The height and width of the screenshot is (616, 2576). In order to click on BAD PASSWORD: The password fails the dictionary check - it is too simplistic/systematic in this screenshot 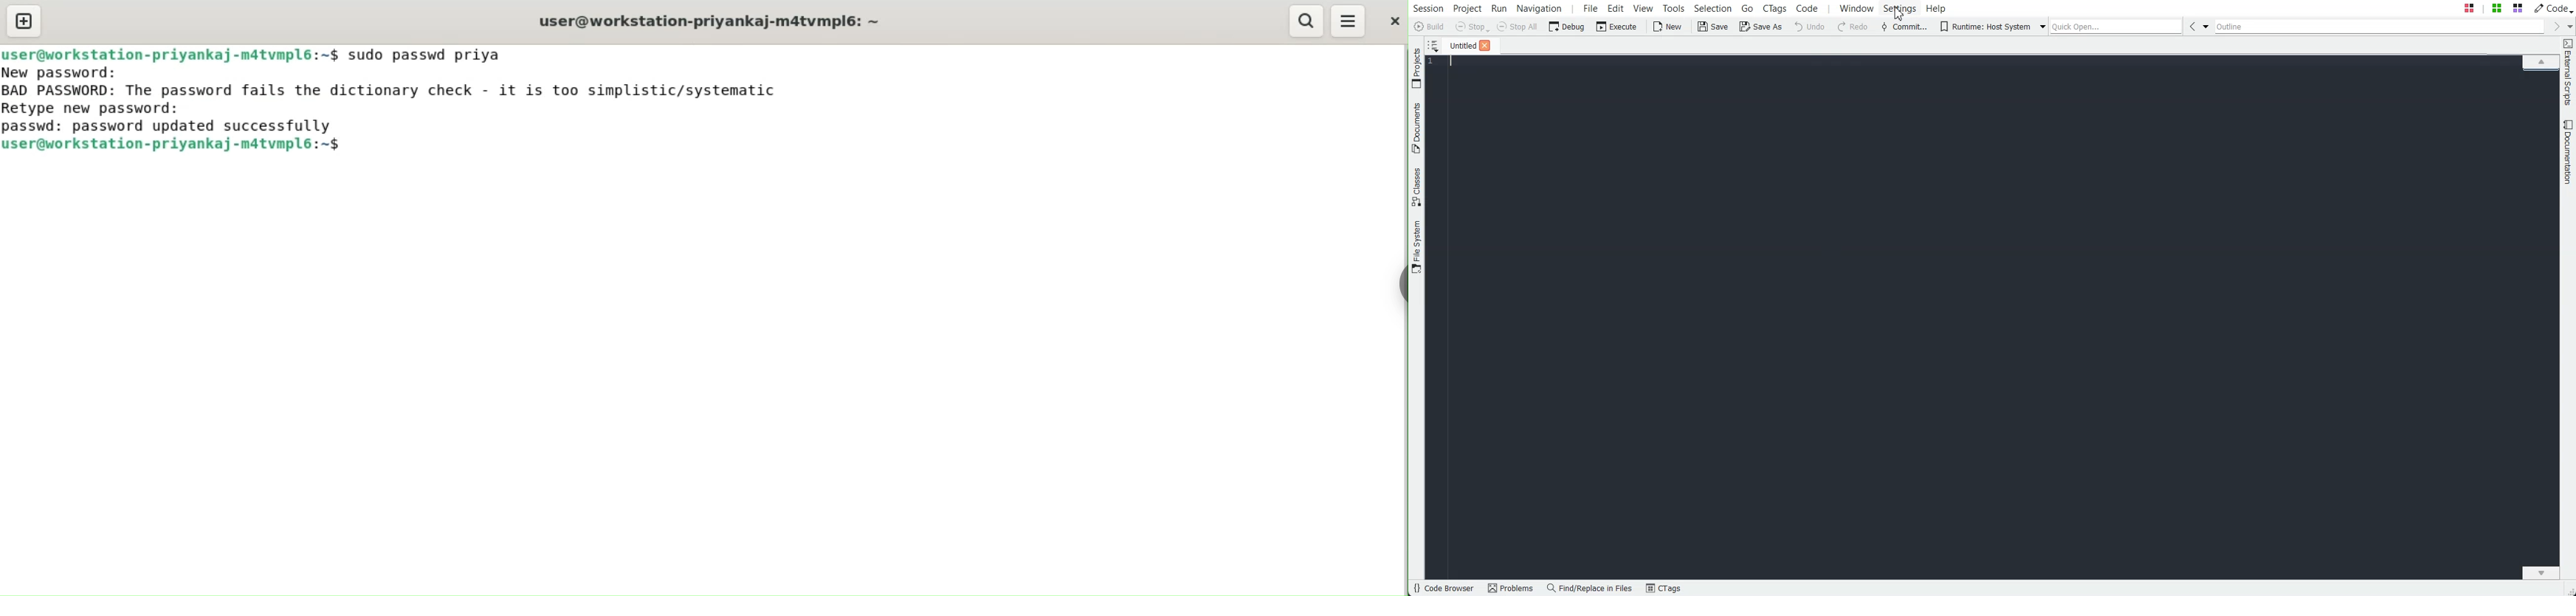, I will do `click(404, 90)`.